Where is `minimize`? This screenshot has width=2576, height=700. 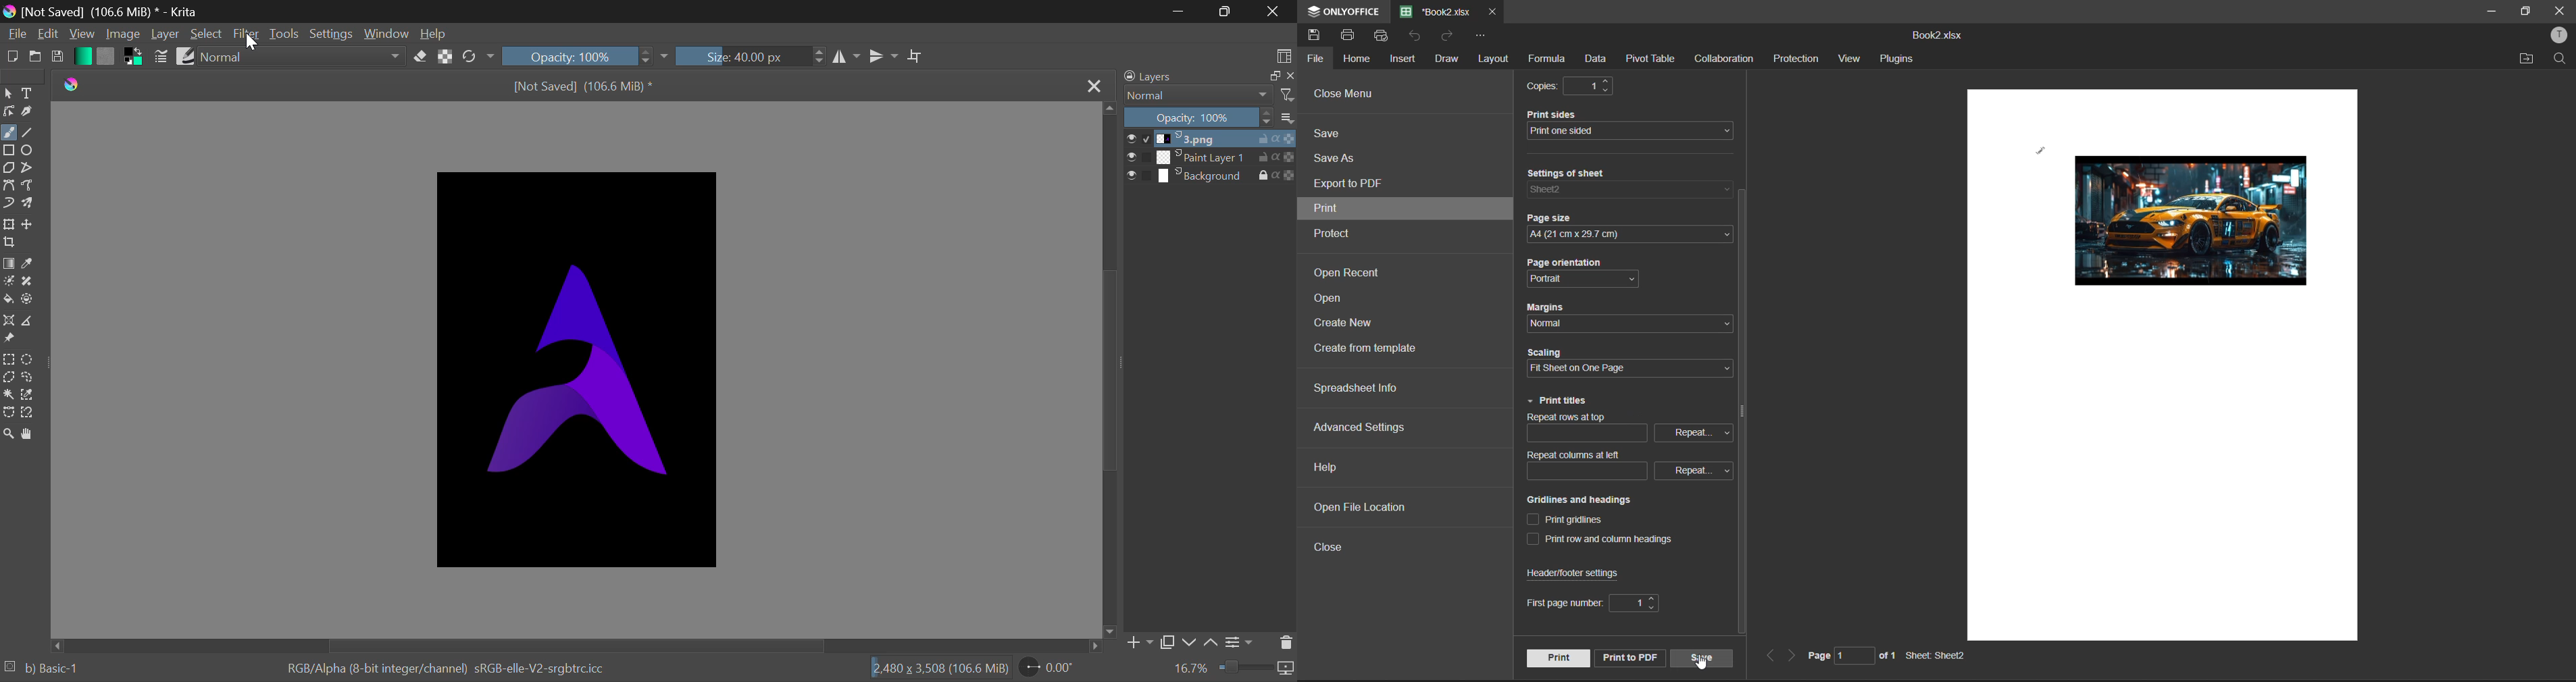
minimize is located at coordinates (2491, 11).